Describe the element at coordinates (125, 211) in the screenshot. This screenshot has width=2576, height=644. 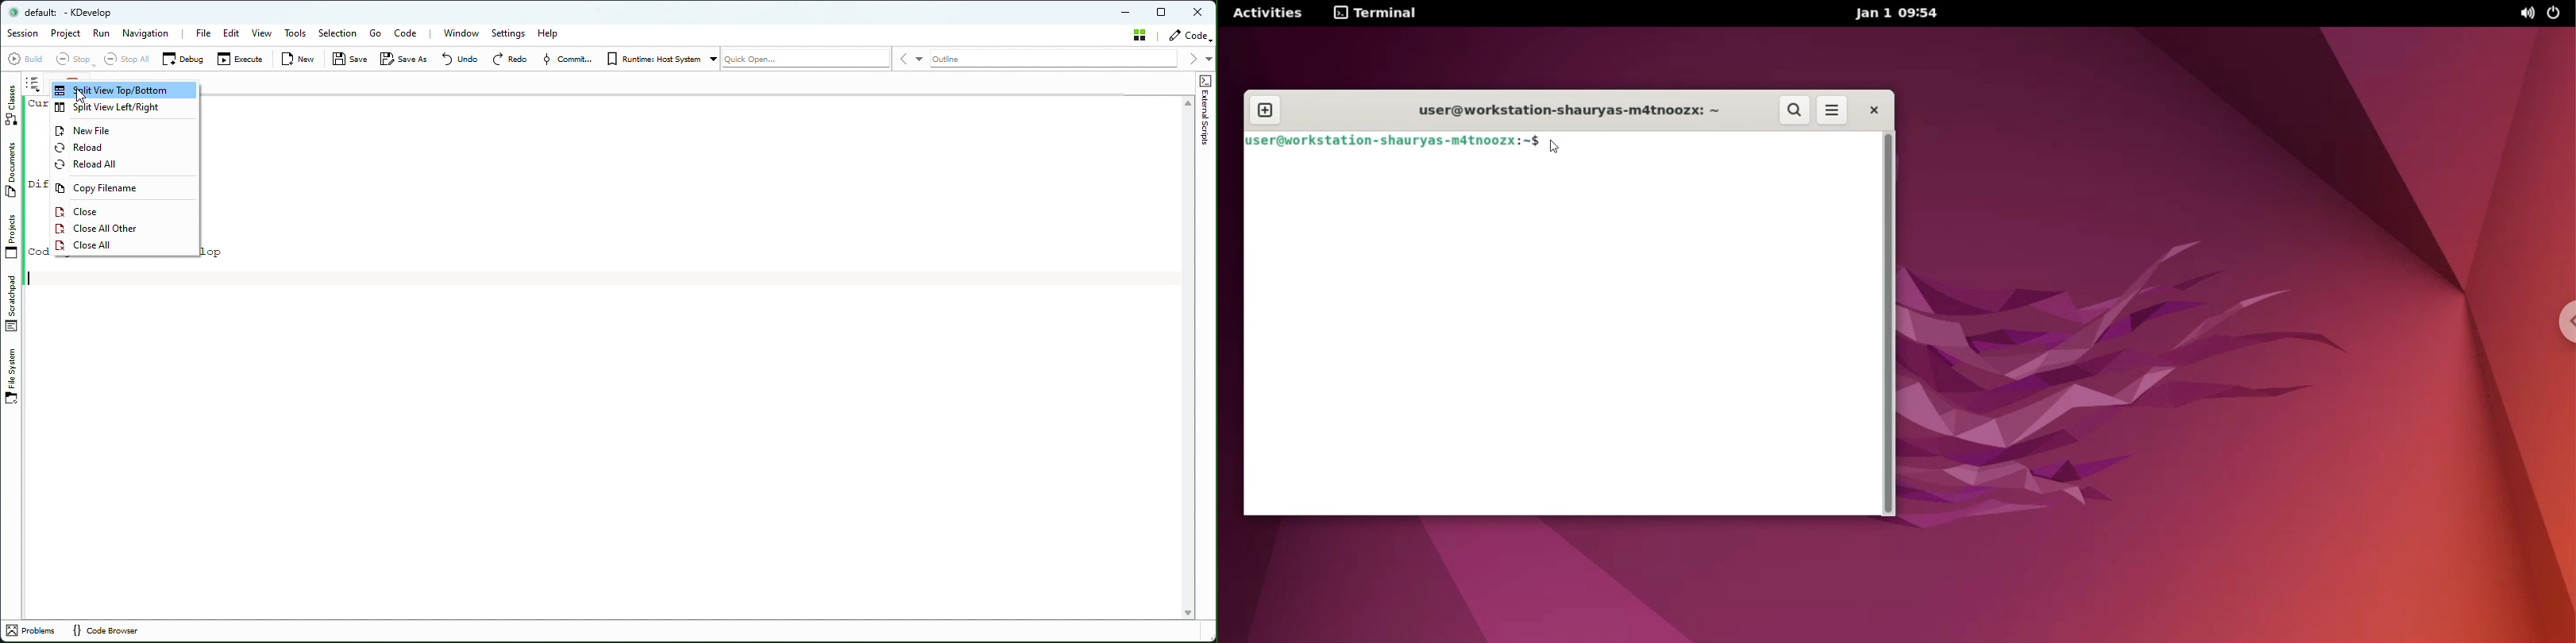
I see `Close` at that location.